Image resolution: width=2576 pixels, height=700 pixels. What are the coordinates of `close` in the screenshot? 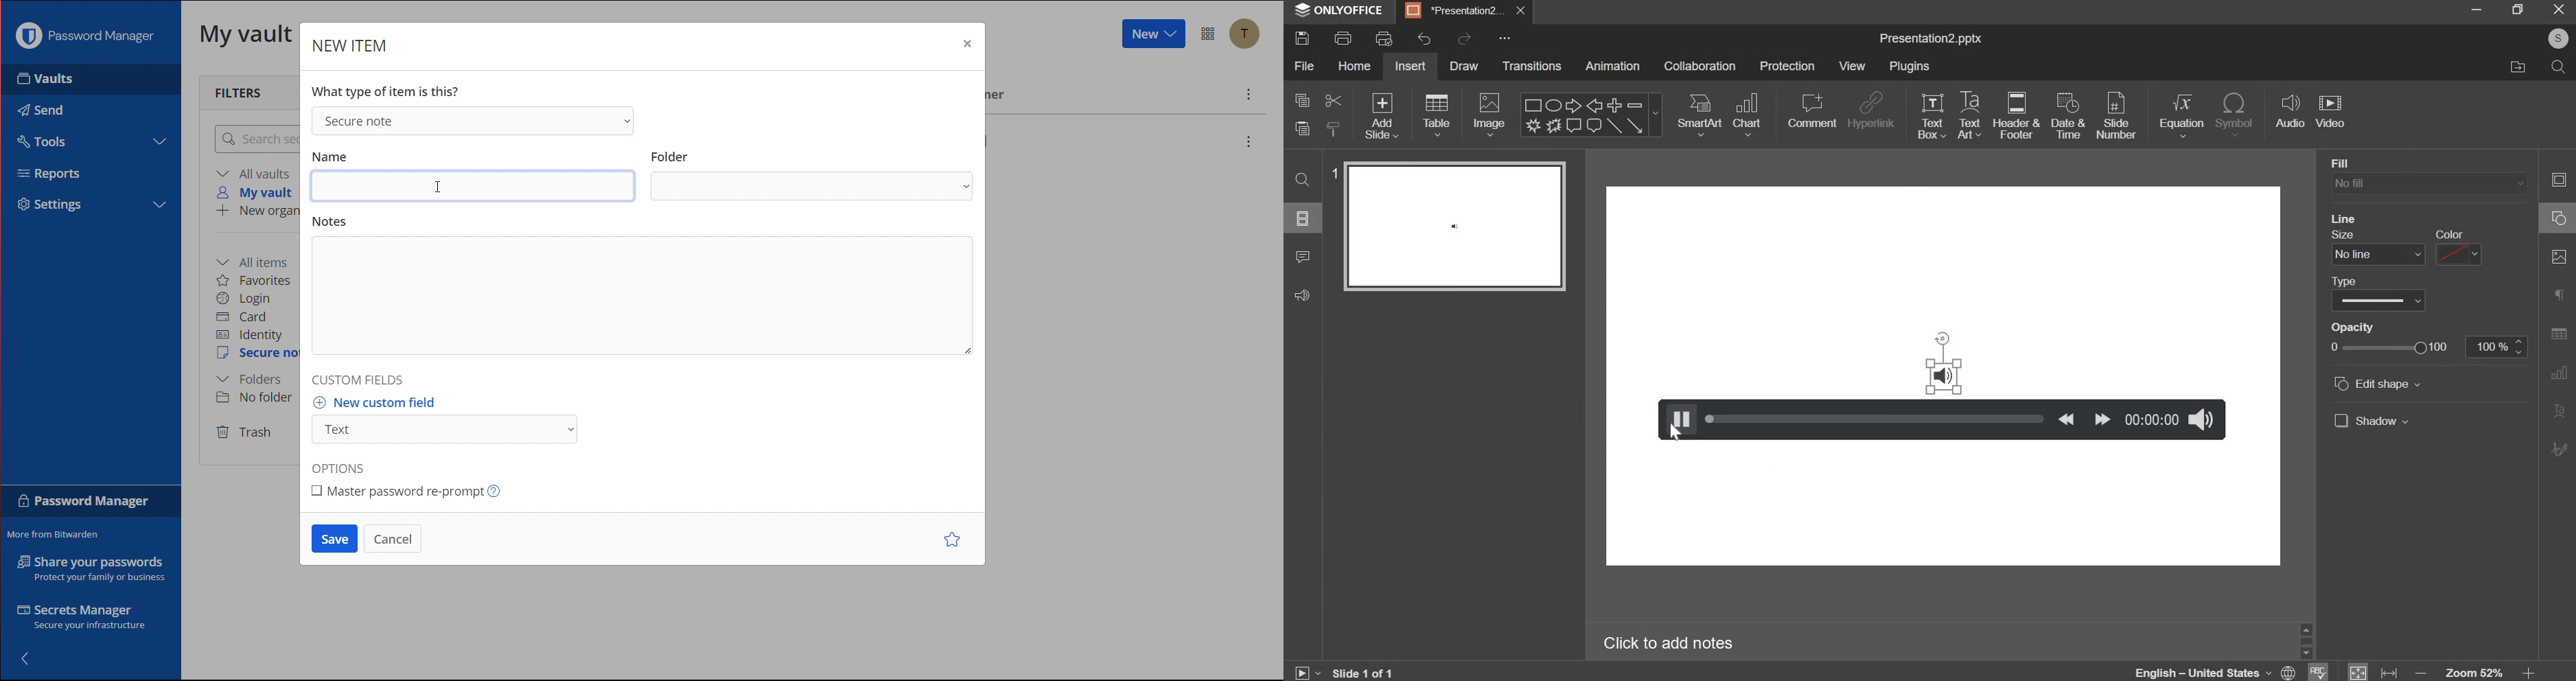 It's located at (1521, 11).